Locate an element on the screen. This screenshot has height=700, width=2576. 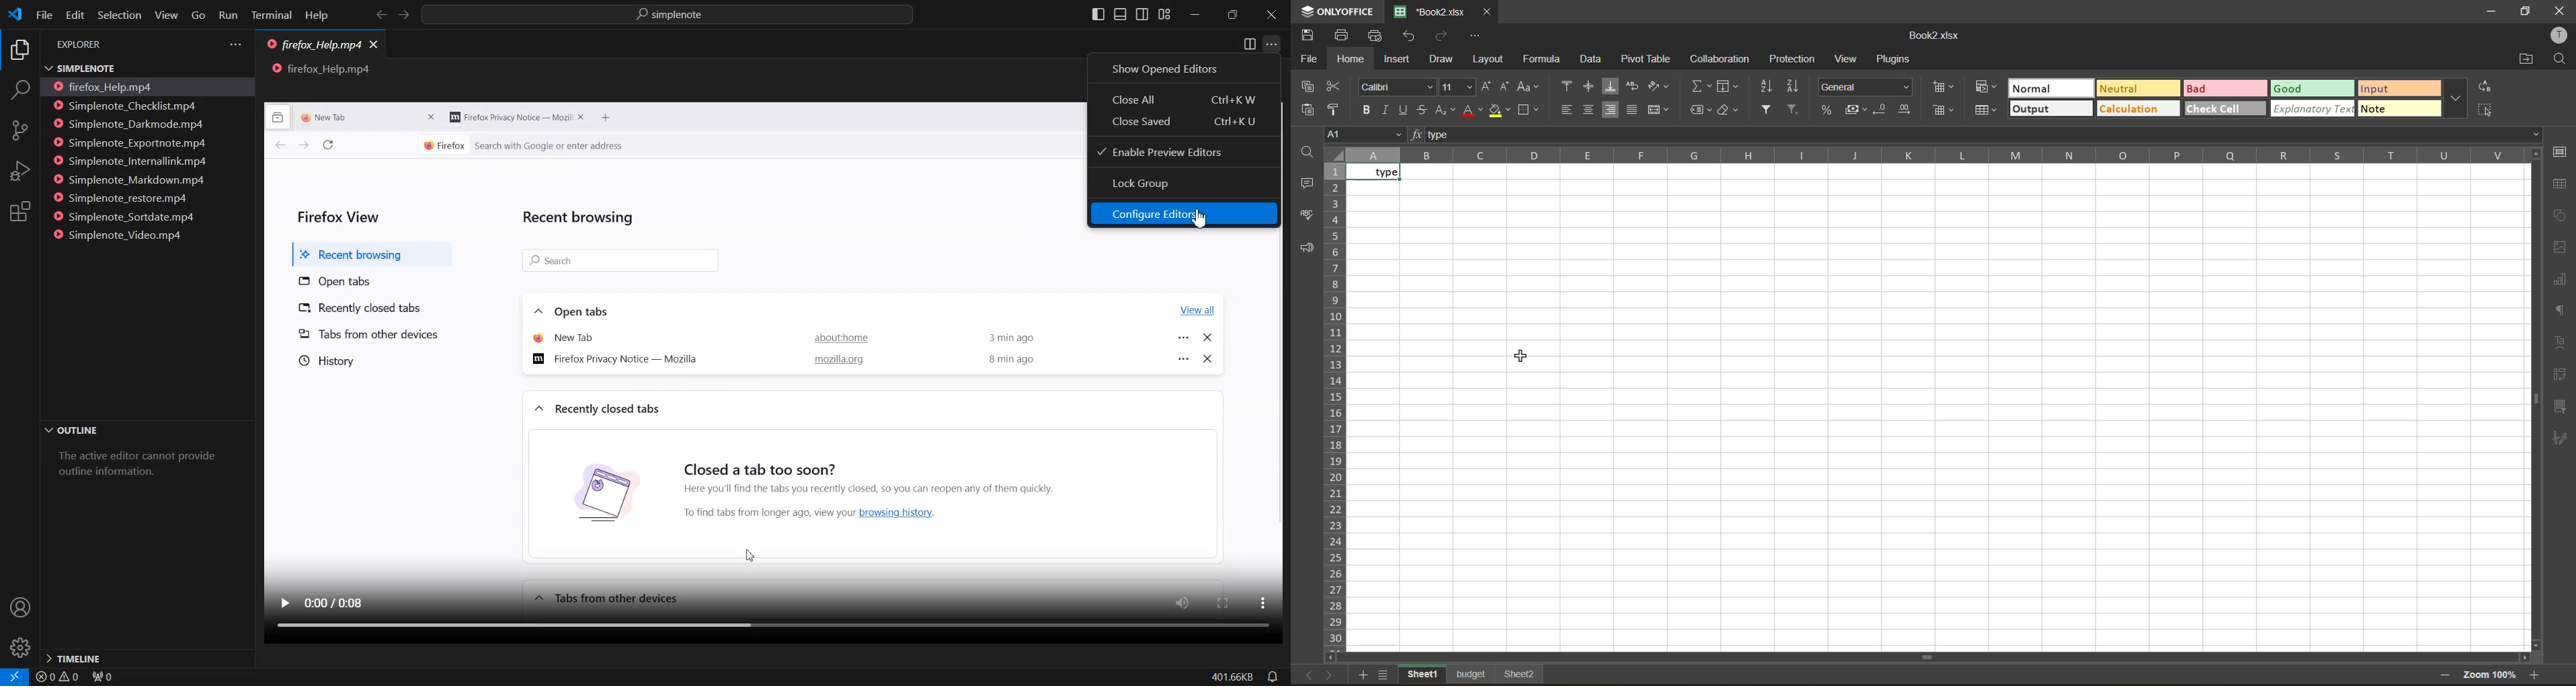
More Action is located at coordinates (1271, 44).